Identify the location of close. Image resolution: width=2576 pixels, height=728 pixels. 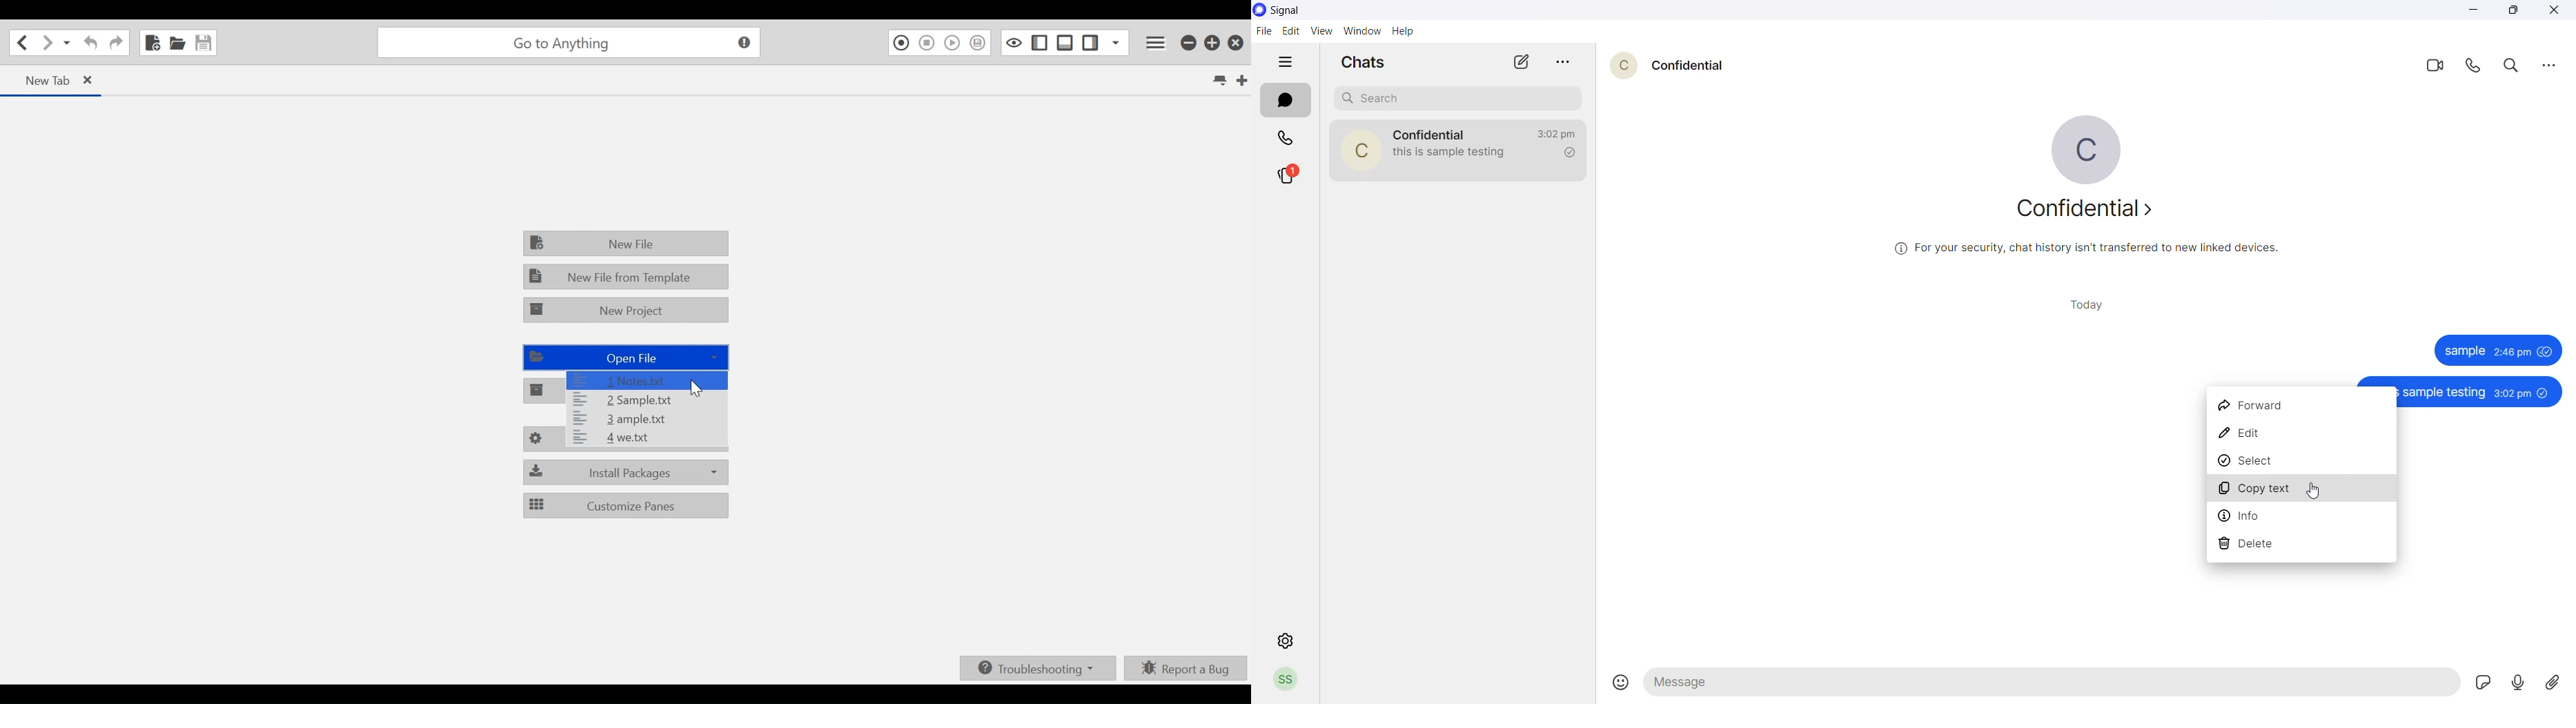
(2556, 11).